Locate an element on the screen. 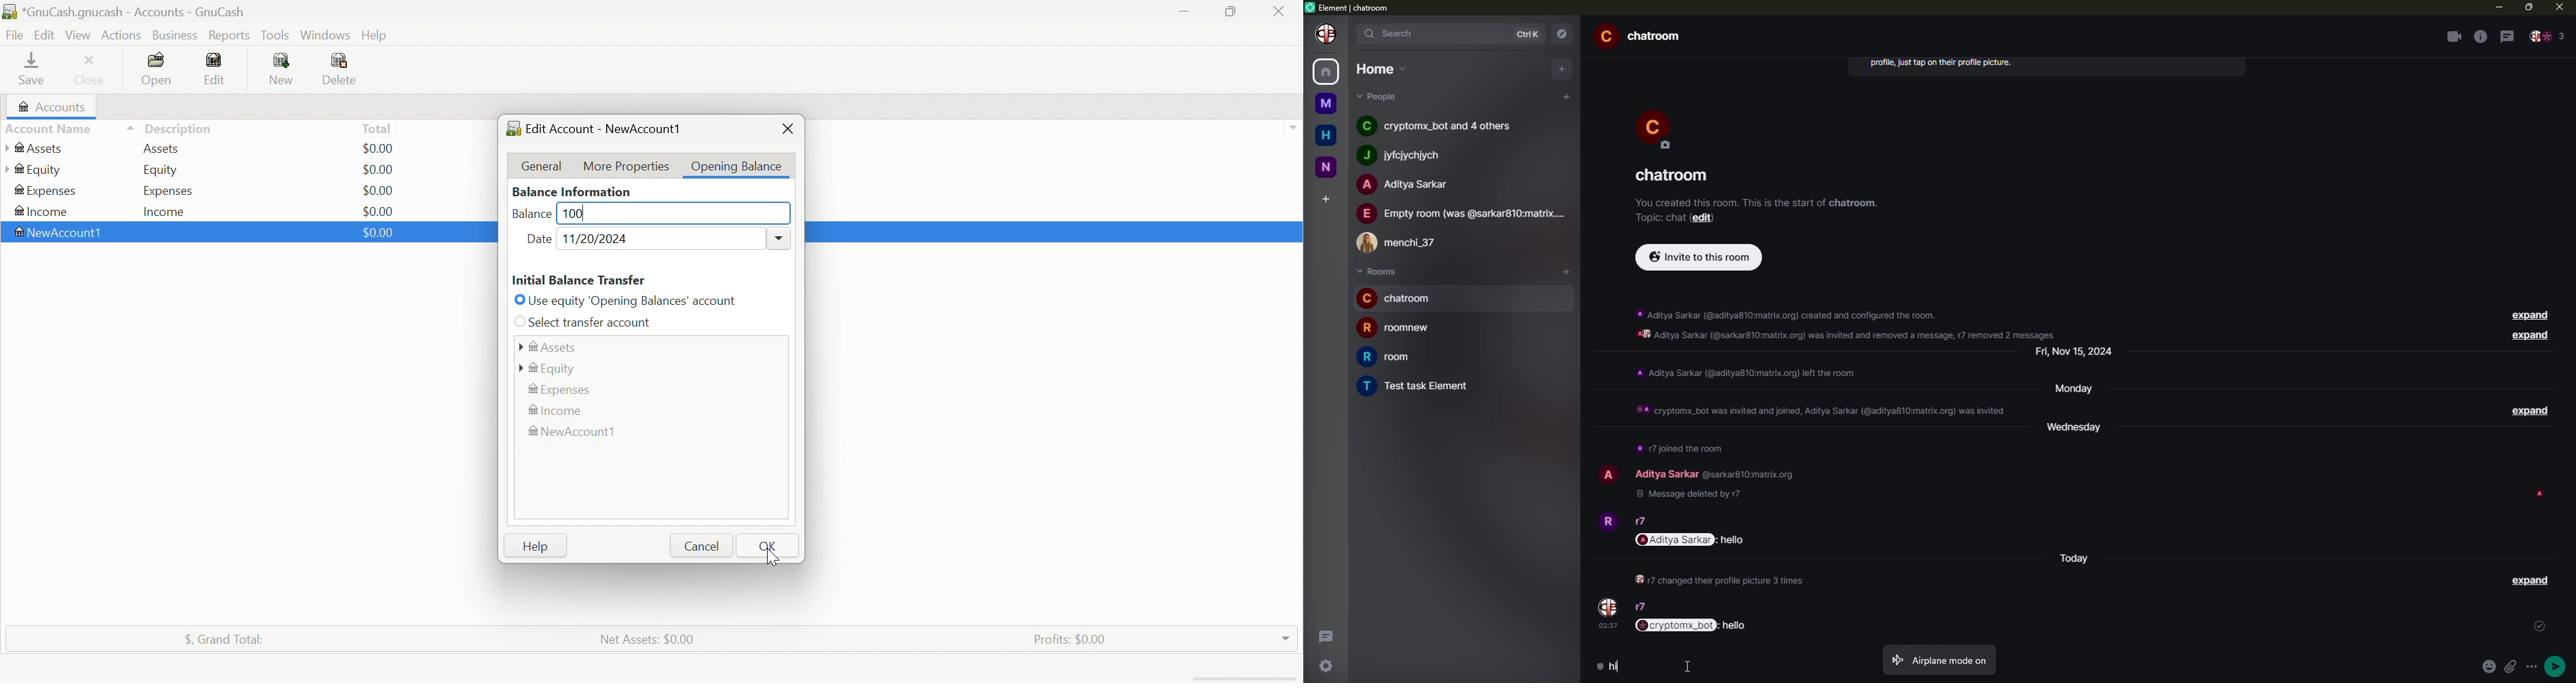 Image resolution: width=2576 pixels, height=700 pixels. Accounts is located at coordinates (53, 105).